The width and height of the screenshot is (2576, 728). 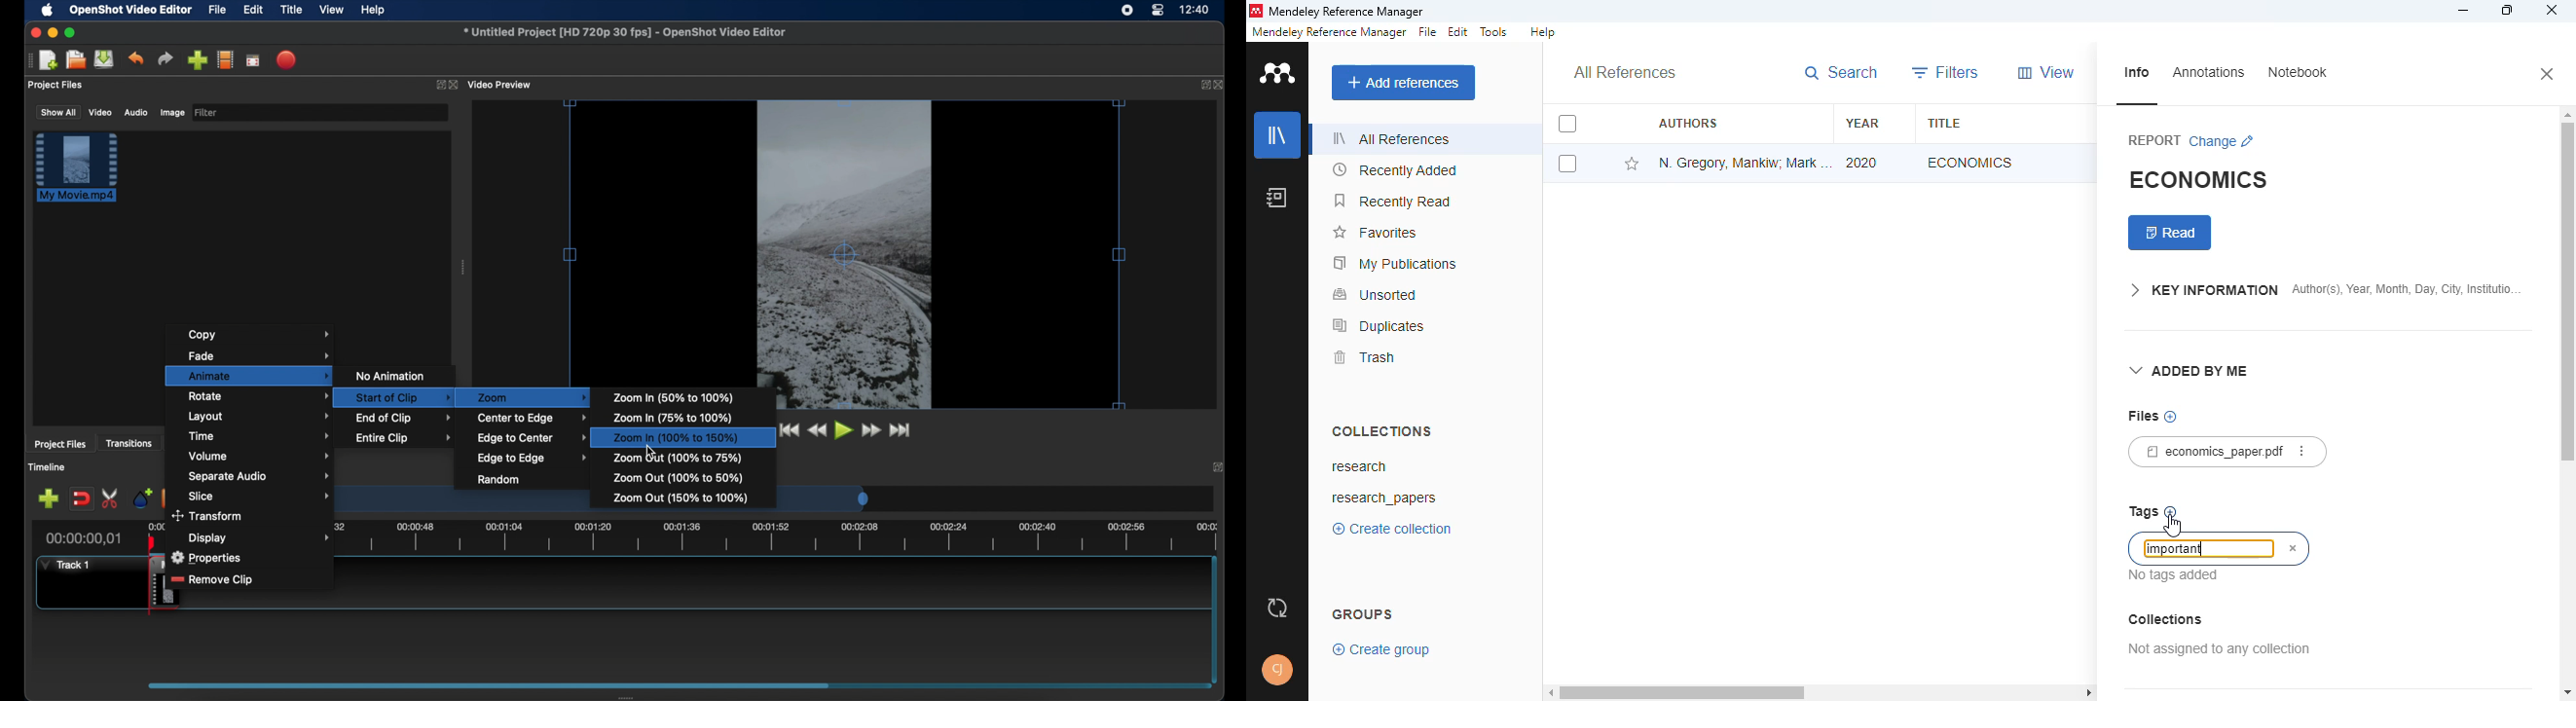 I want to click on add references, so click(x=1404, y=82).